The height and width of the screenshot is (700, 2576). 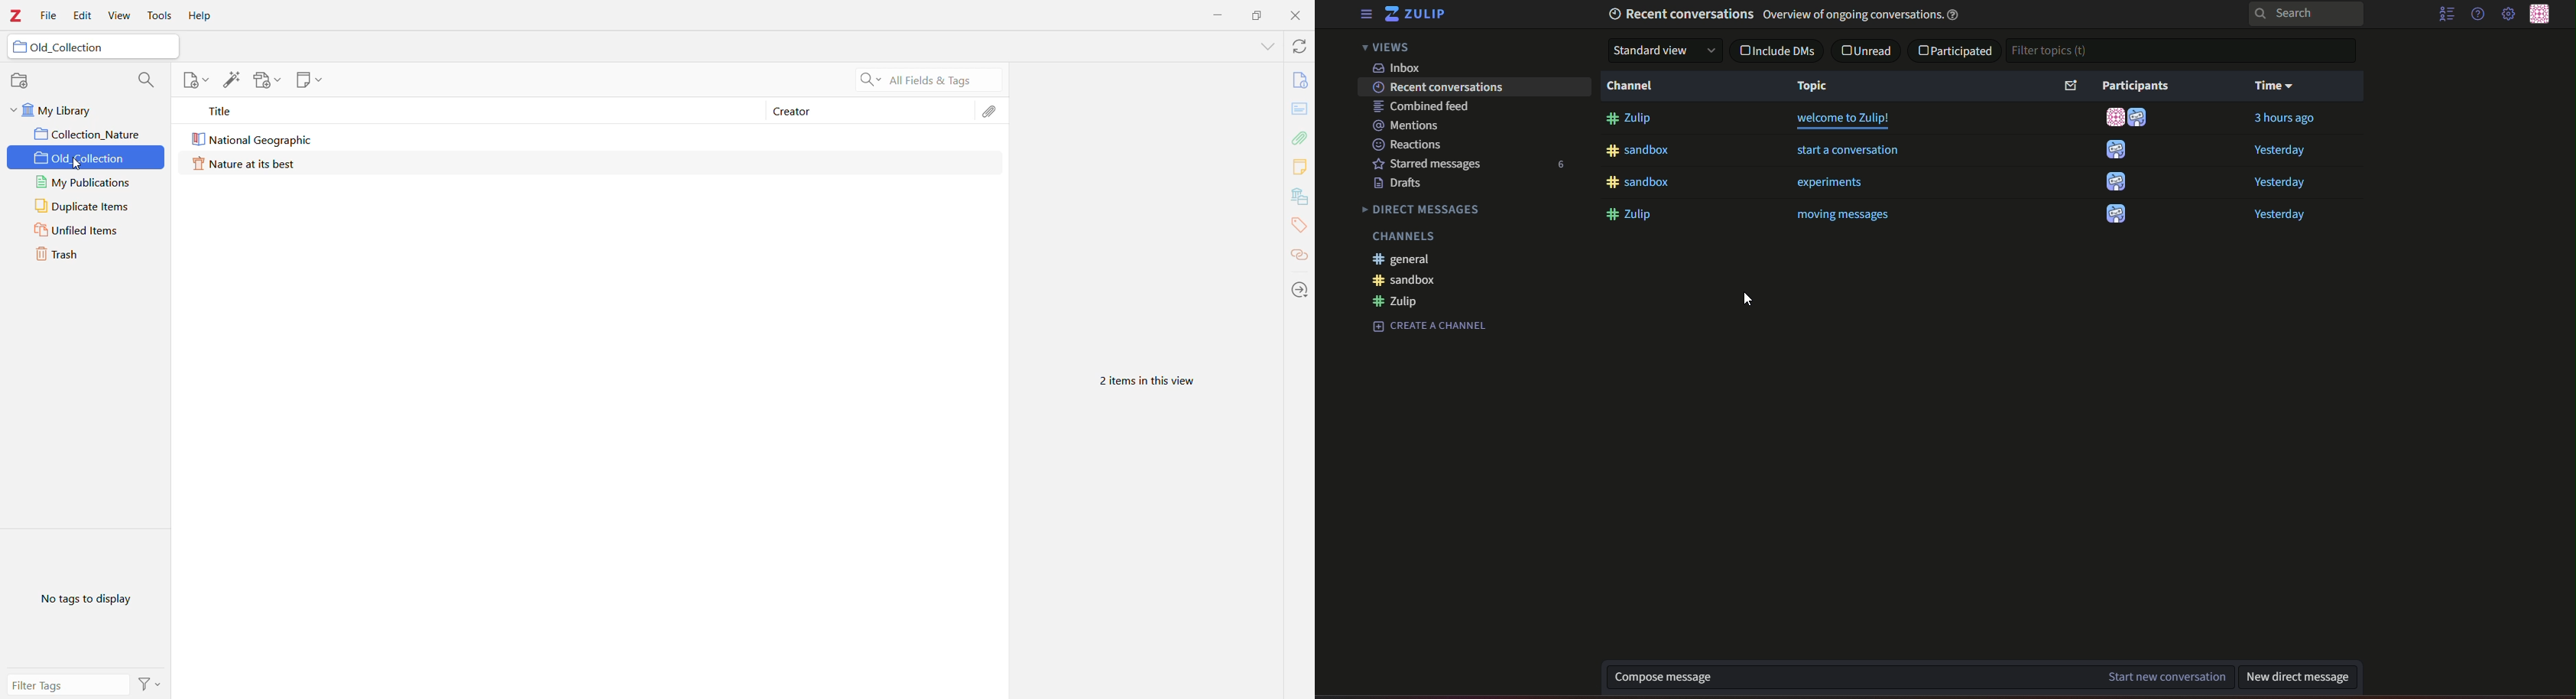 What do you see at coordinates (49, 18) in the screenshot?
I see `File` at bounding box center [49, 18].